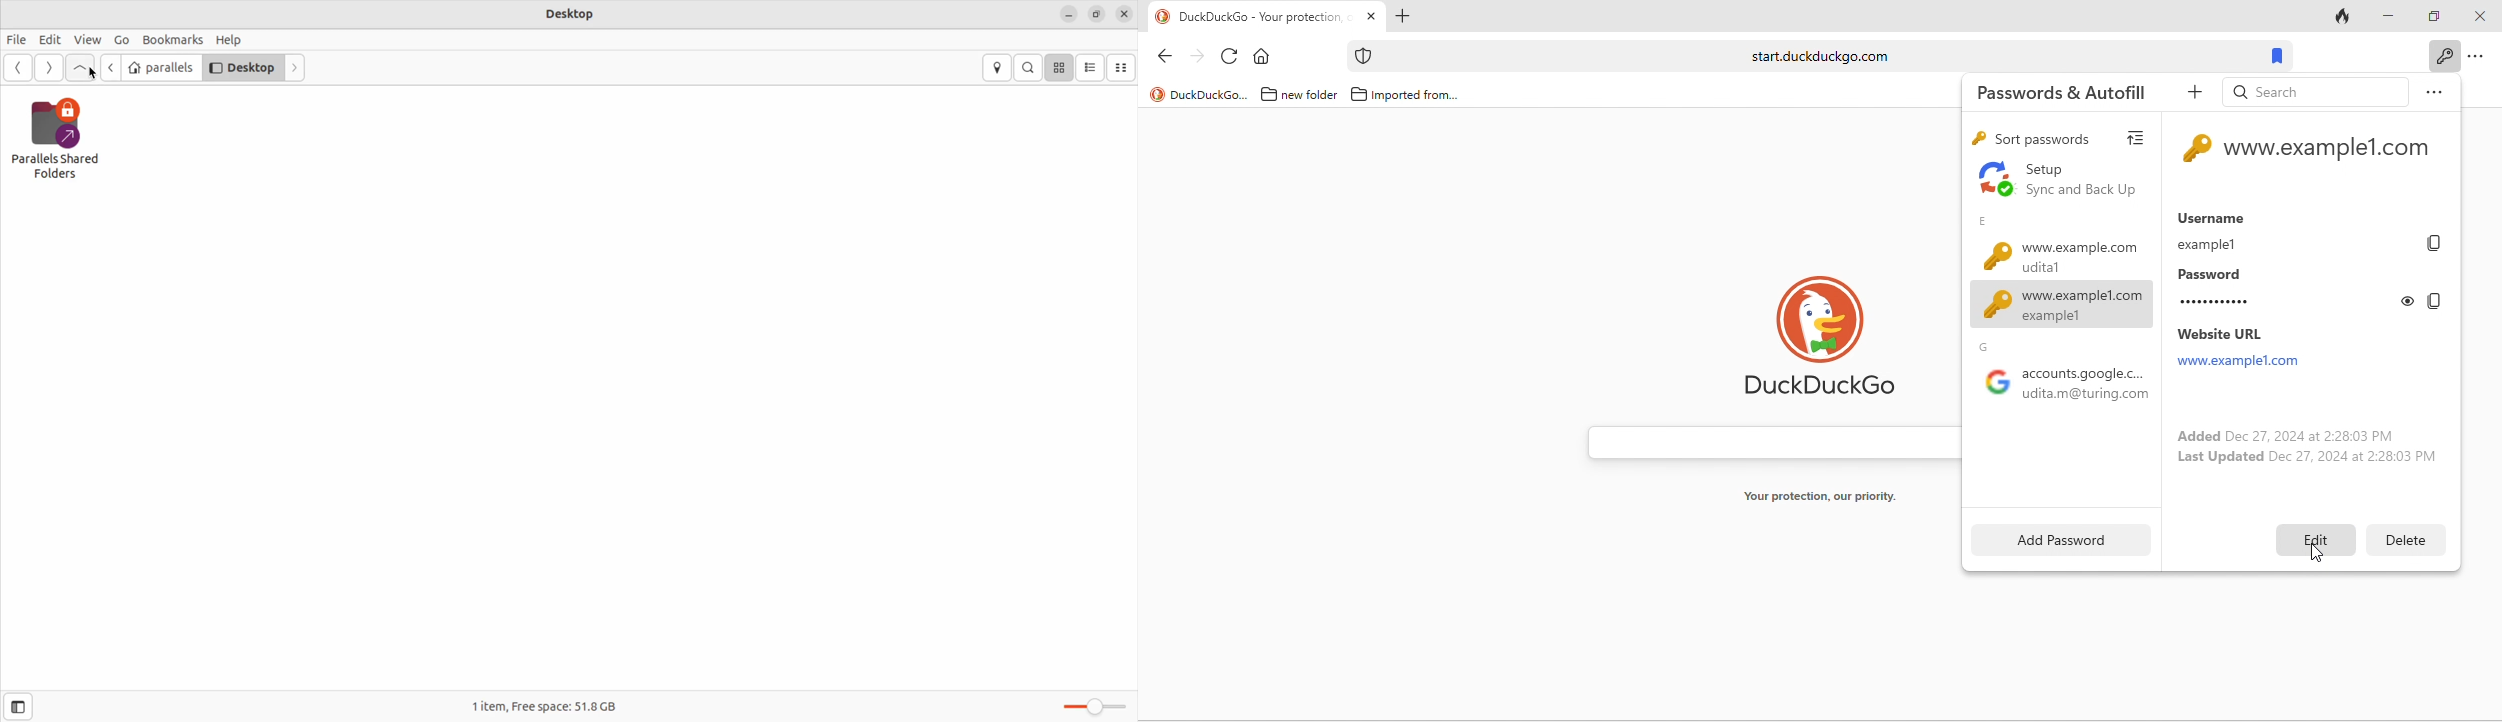 Image resolution: width=2520 pixels, height=728 pixels. I want to click on search bar, so click(1764, 438).